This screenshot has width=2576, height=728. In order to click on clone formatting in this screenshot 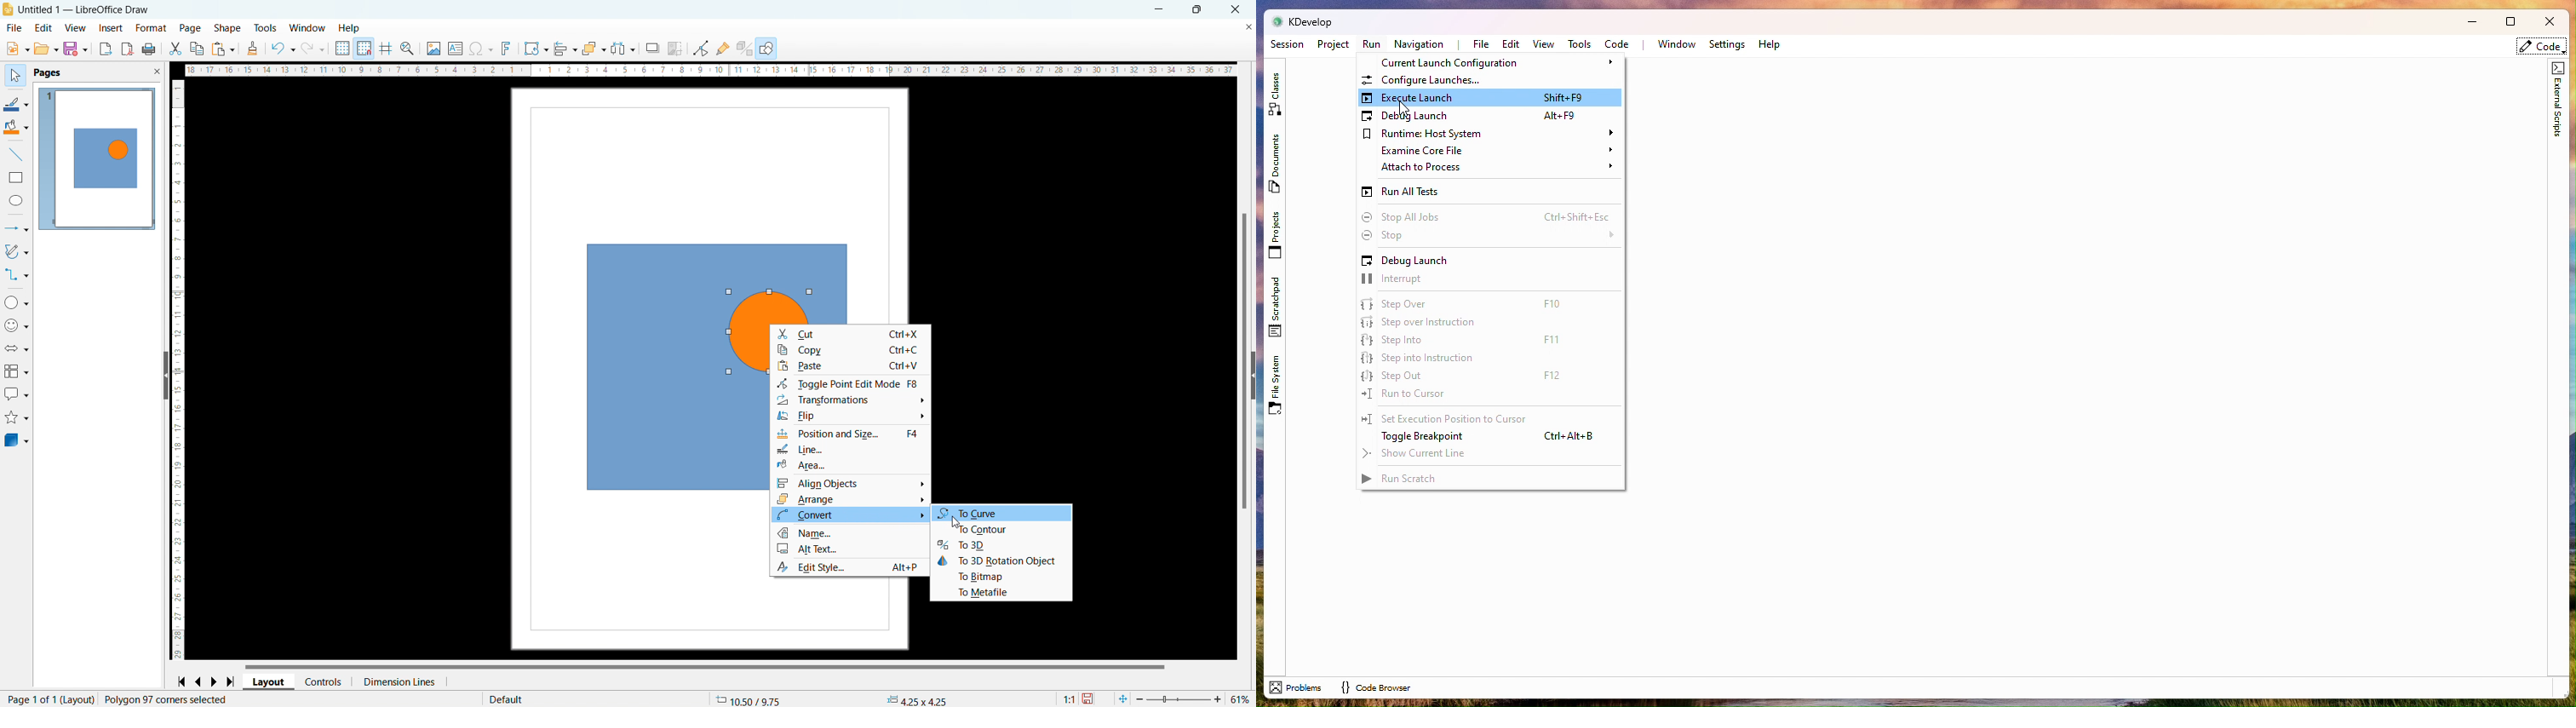, I will do `click(253, 48)`.